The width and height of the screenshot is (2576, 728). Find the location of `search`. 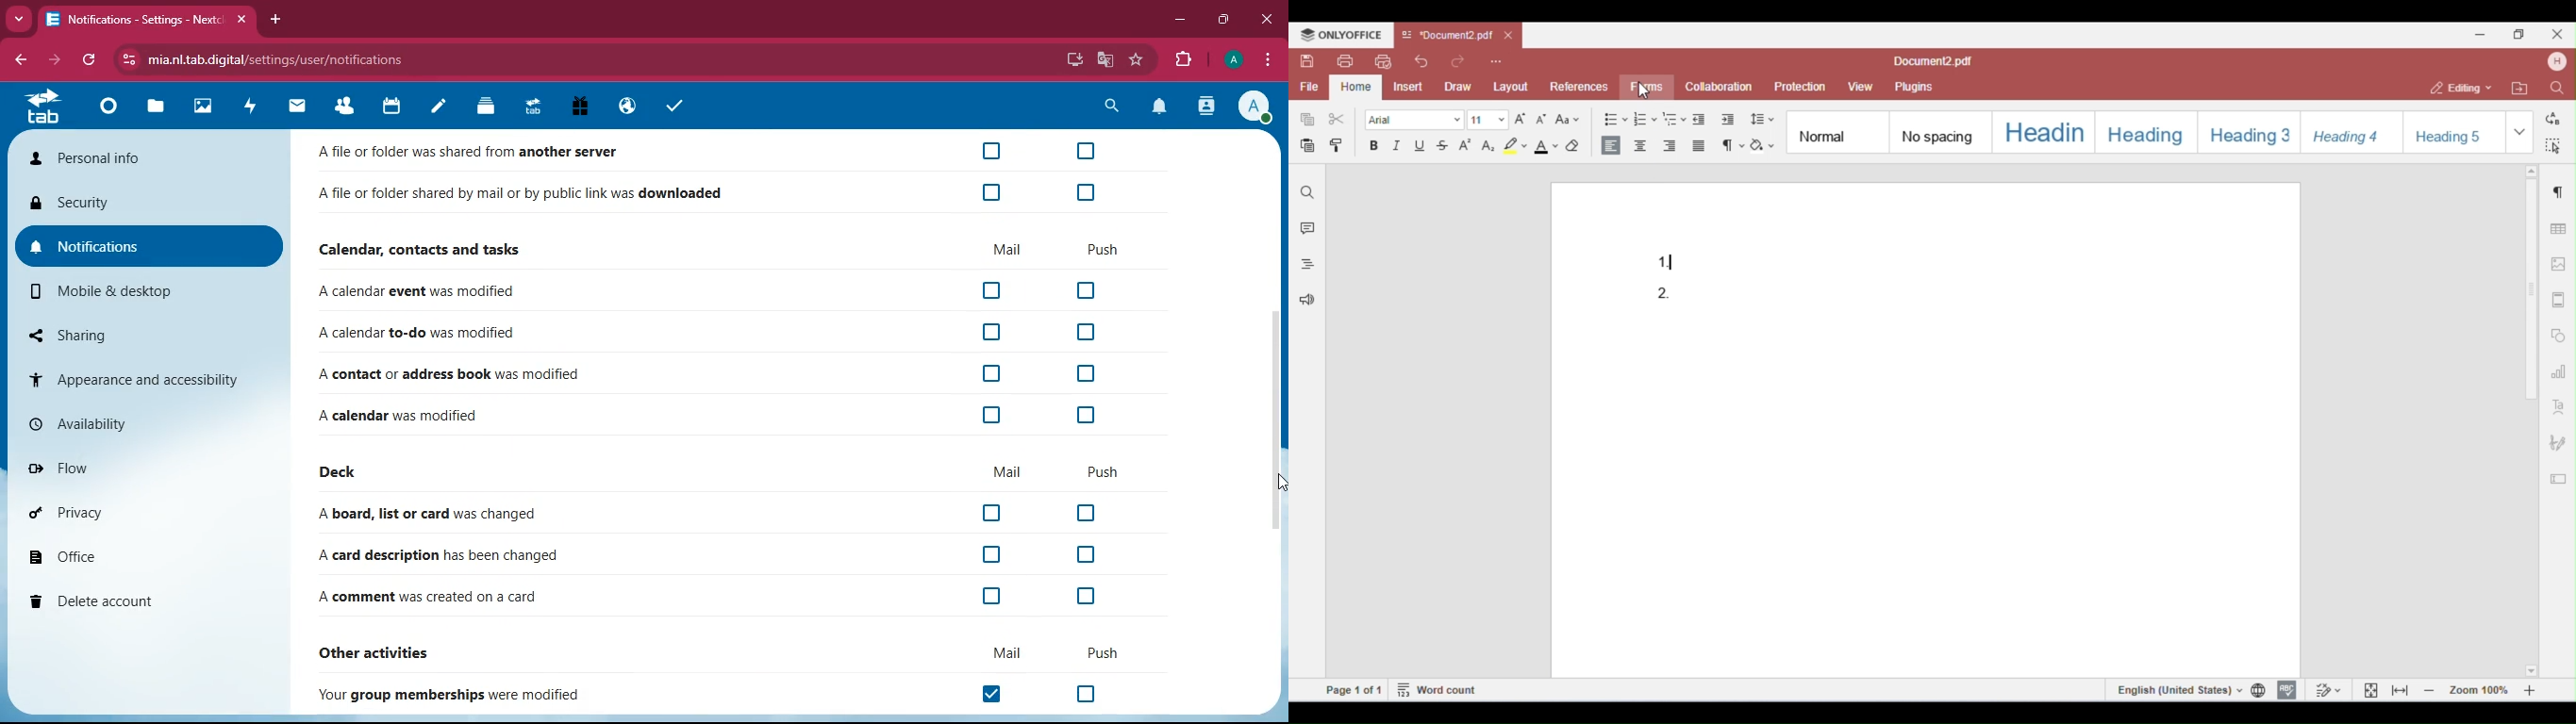

search is located at coordinates (1107, 107).